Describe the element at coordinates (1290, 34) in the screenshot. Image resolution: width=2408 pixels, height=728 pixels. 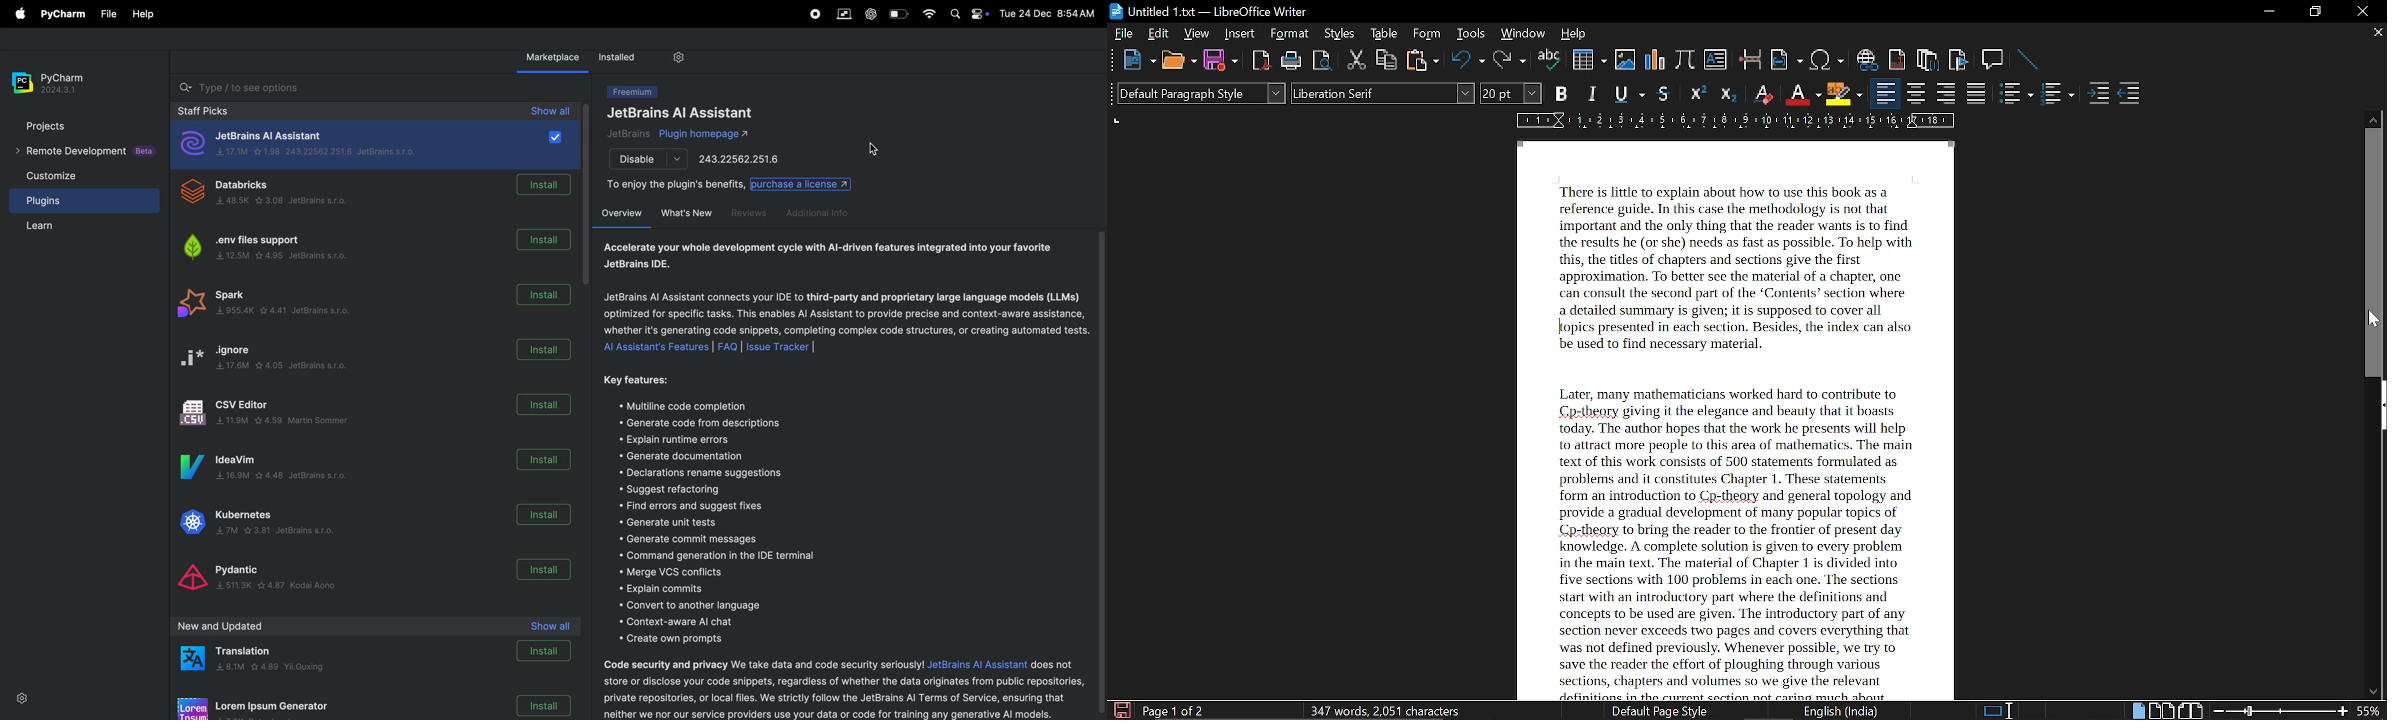
I see `format` at that location.